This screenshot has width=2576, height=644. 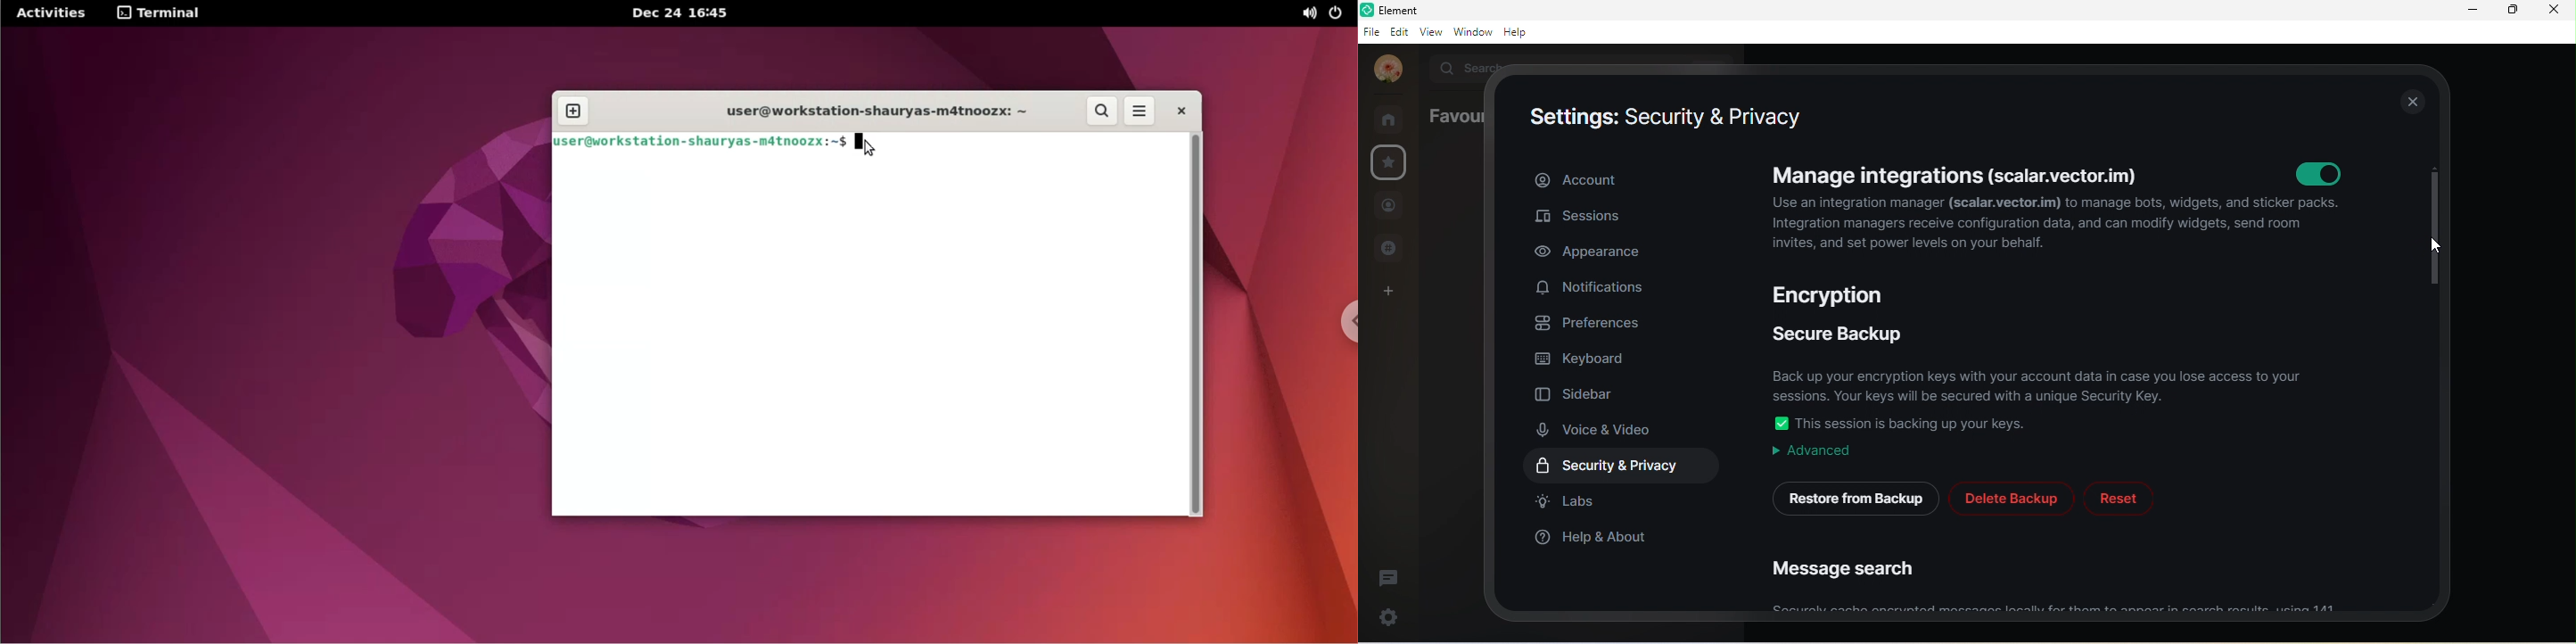 I want to click on encryption, so click(x=1837, y=294).